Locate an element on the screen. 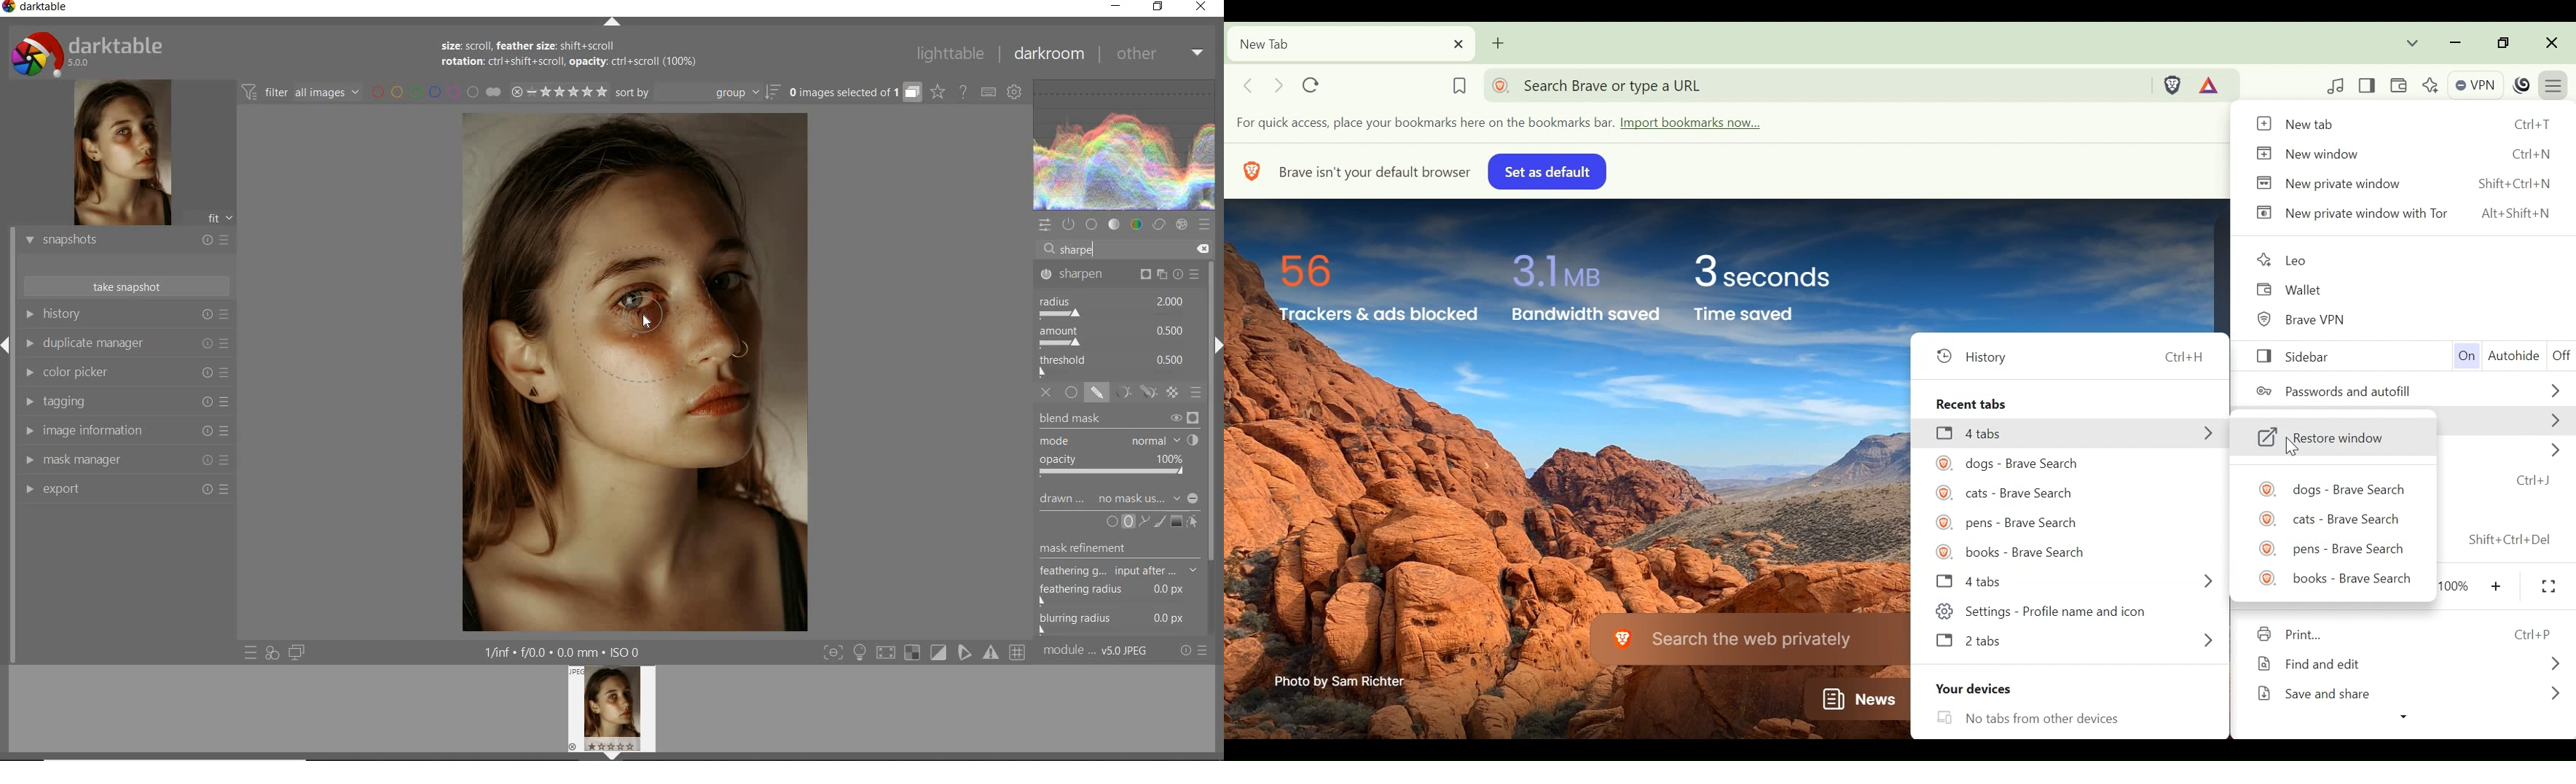 The height and width of the screenshot is (784, 2576). reset or presets & preferences is located at coordinates (1195, 651).